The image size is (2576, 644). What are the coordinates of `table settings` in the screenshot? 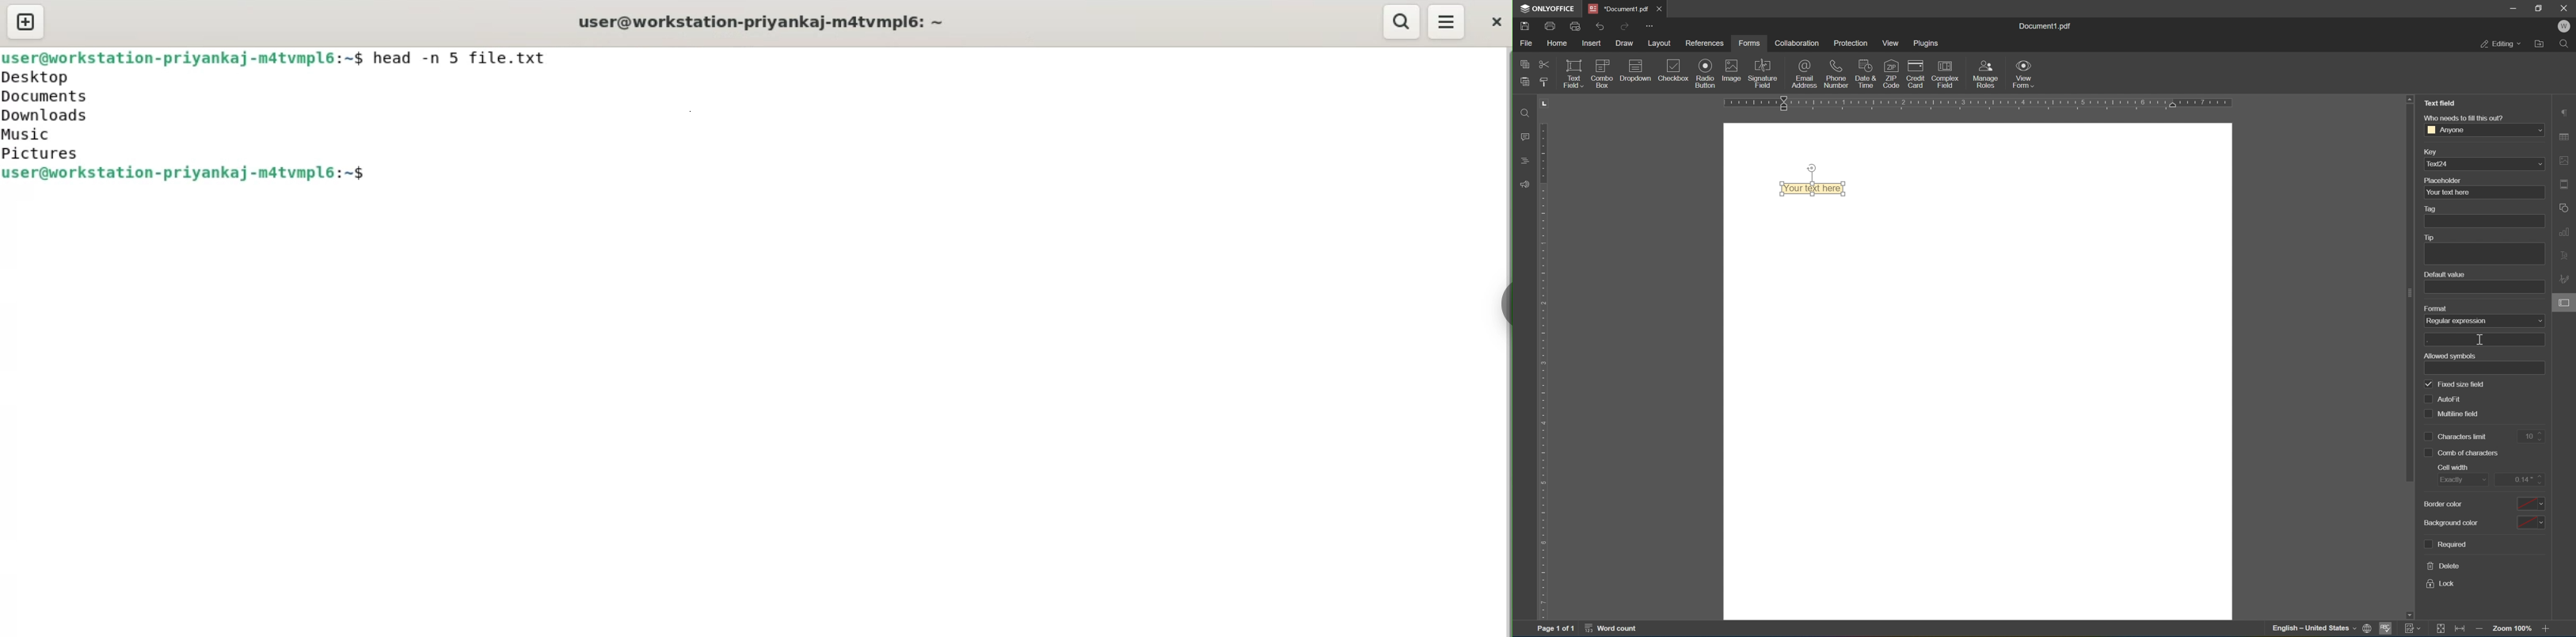 It's located at (2566, 138).